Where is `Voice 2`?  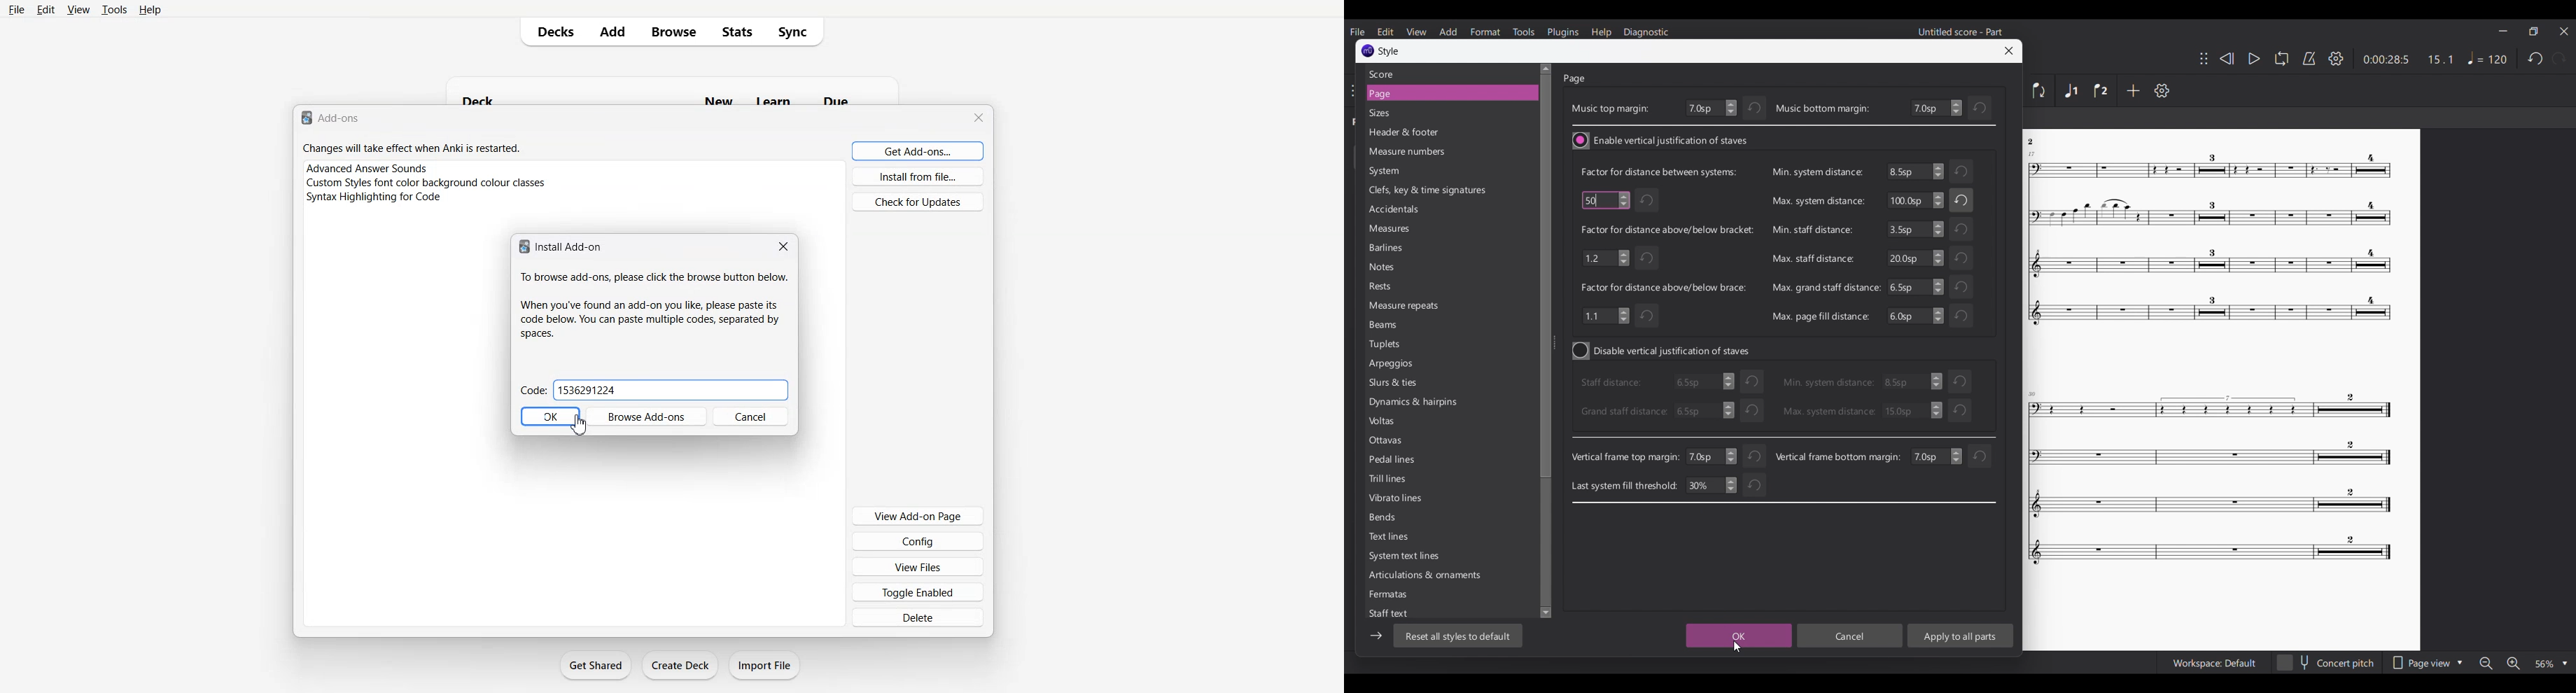
Voice 2 is located at coordinates (2101, 90).